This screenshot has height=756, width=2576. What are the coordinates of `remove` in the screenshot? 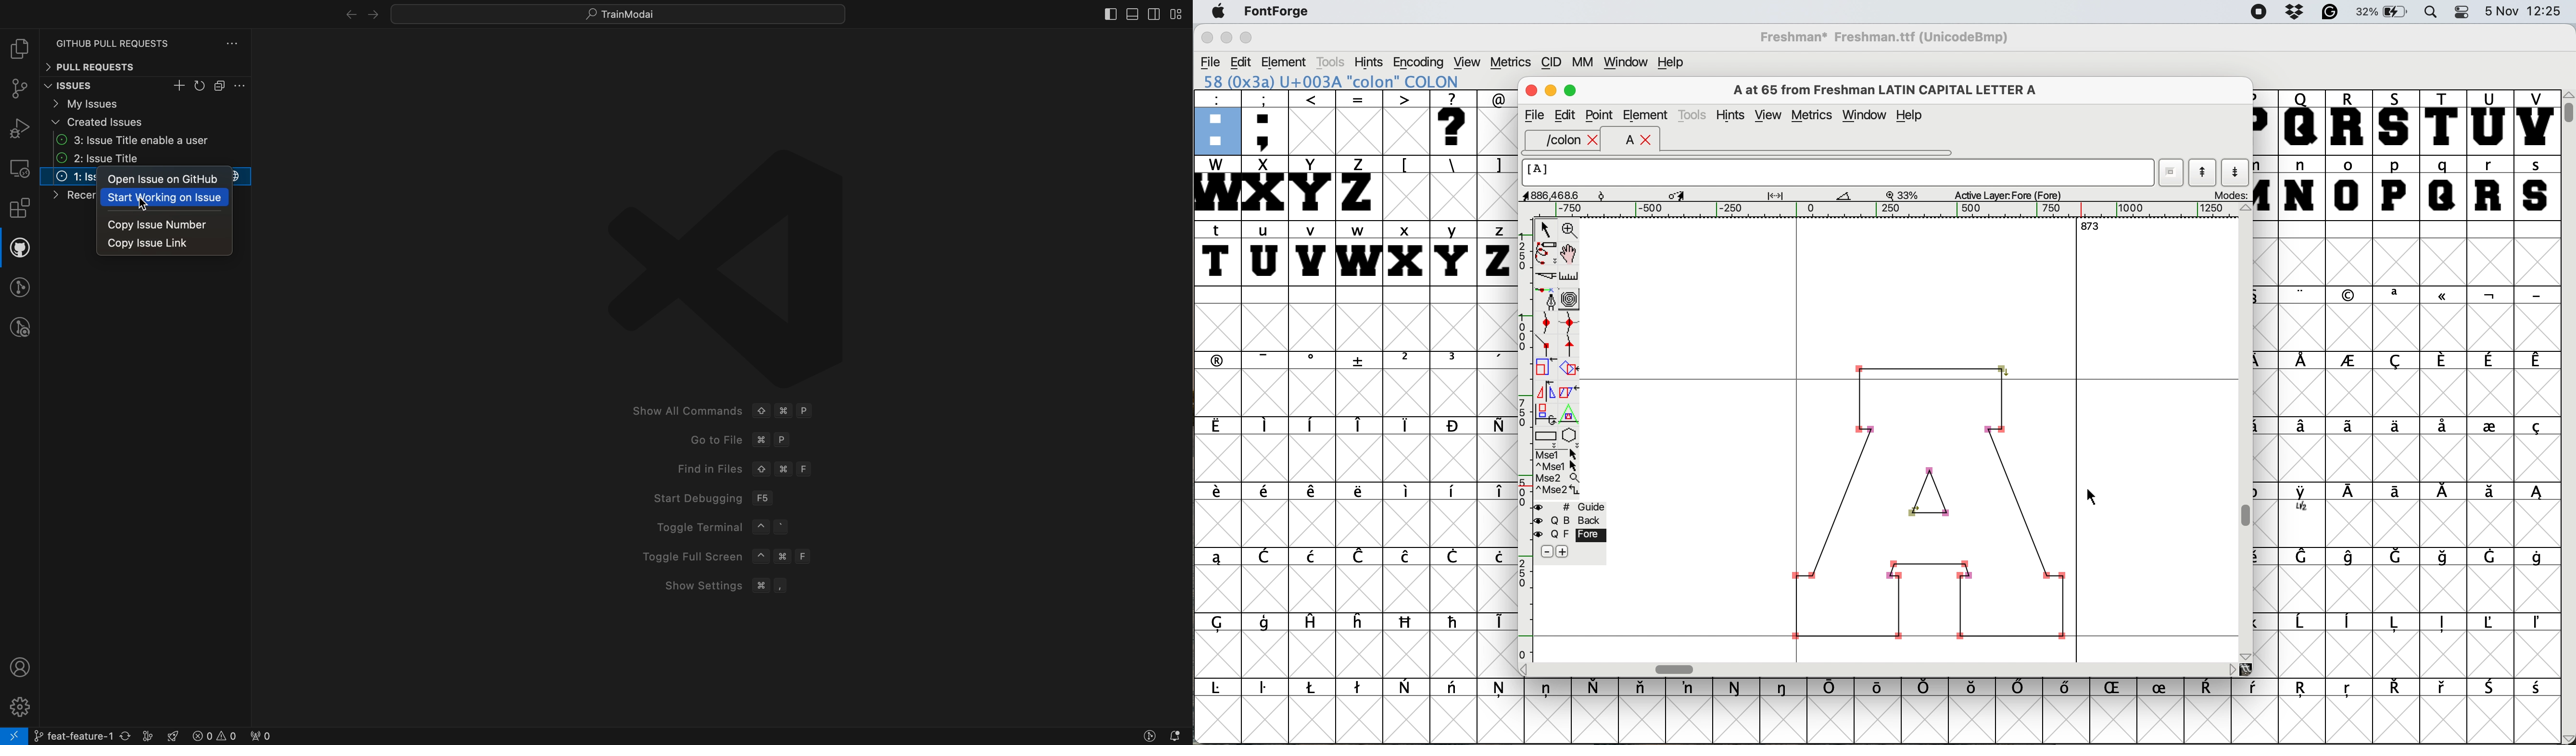 It's located at (1545, 551).